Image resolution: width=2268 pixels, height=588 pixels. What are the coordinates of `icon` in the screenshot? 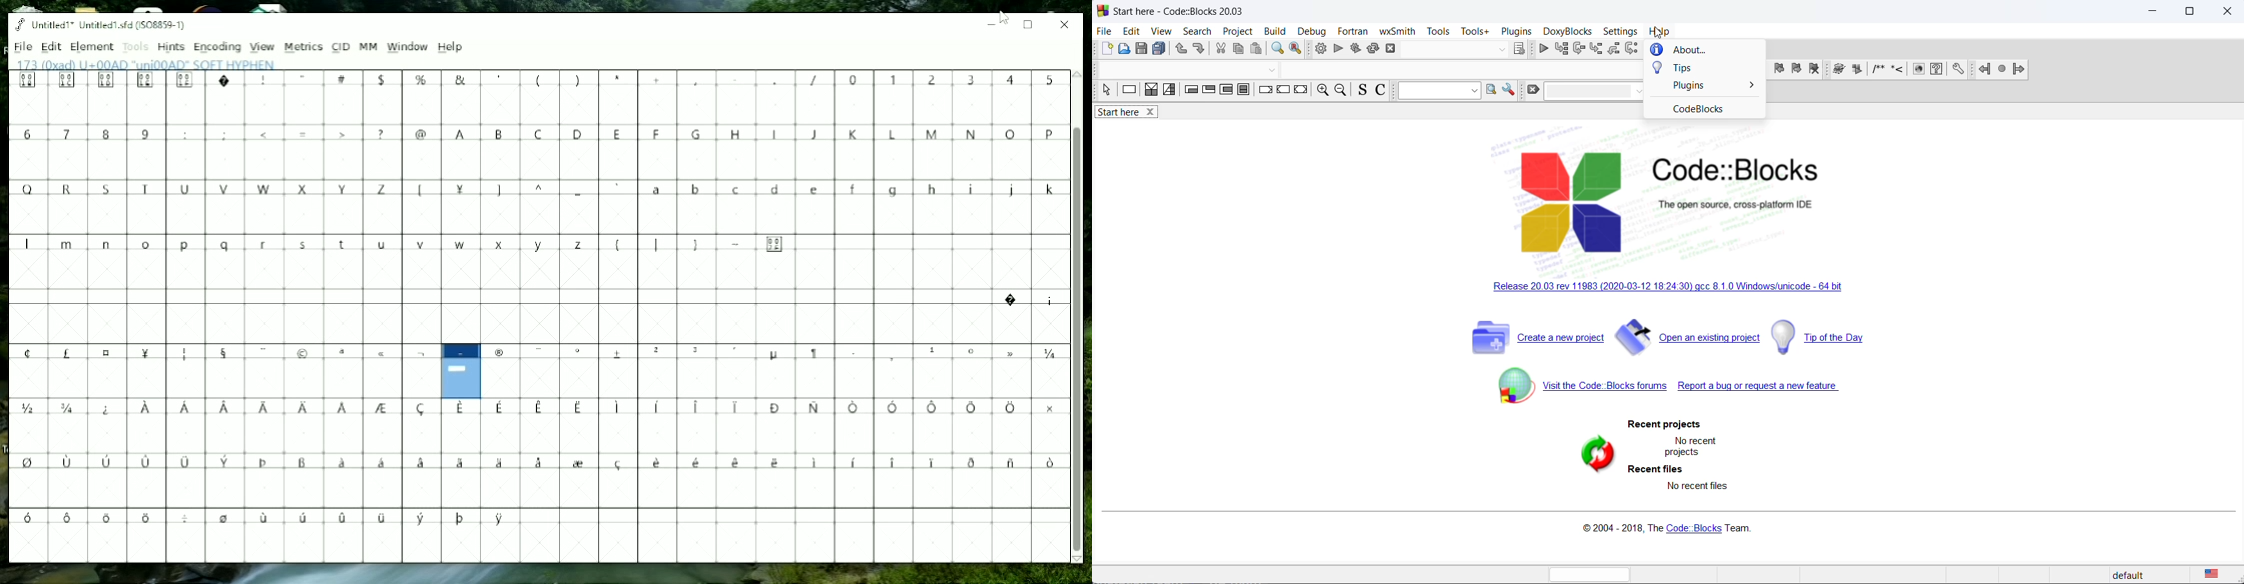 It's located at (1919, 70).